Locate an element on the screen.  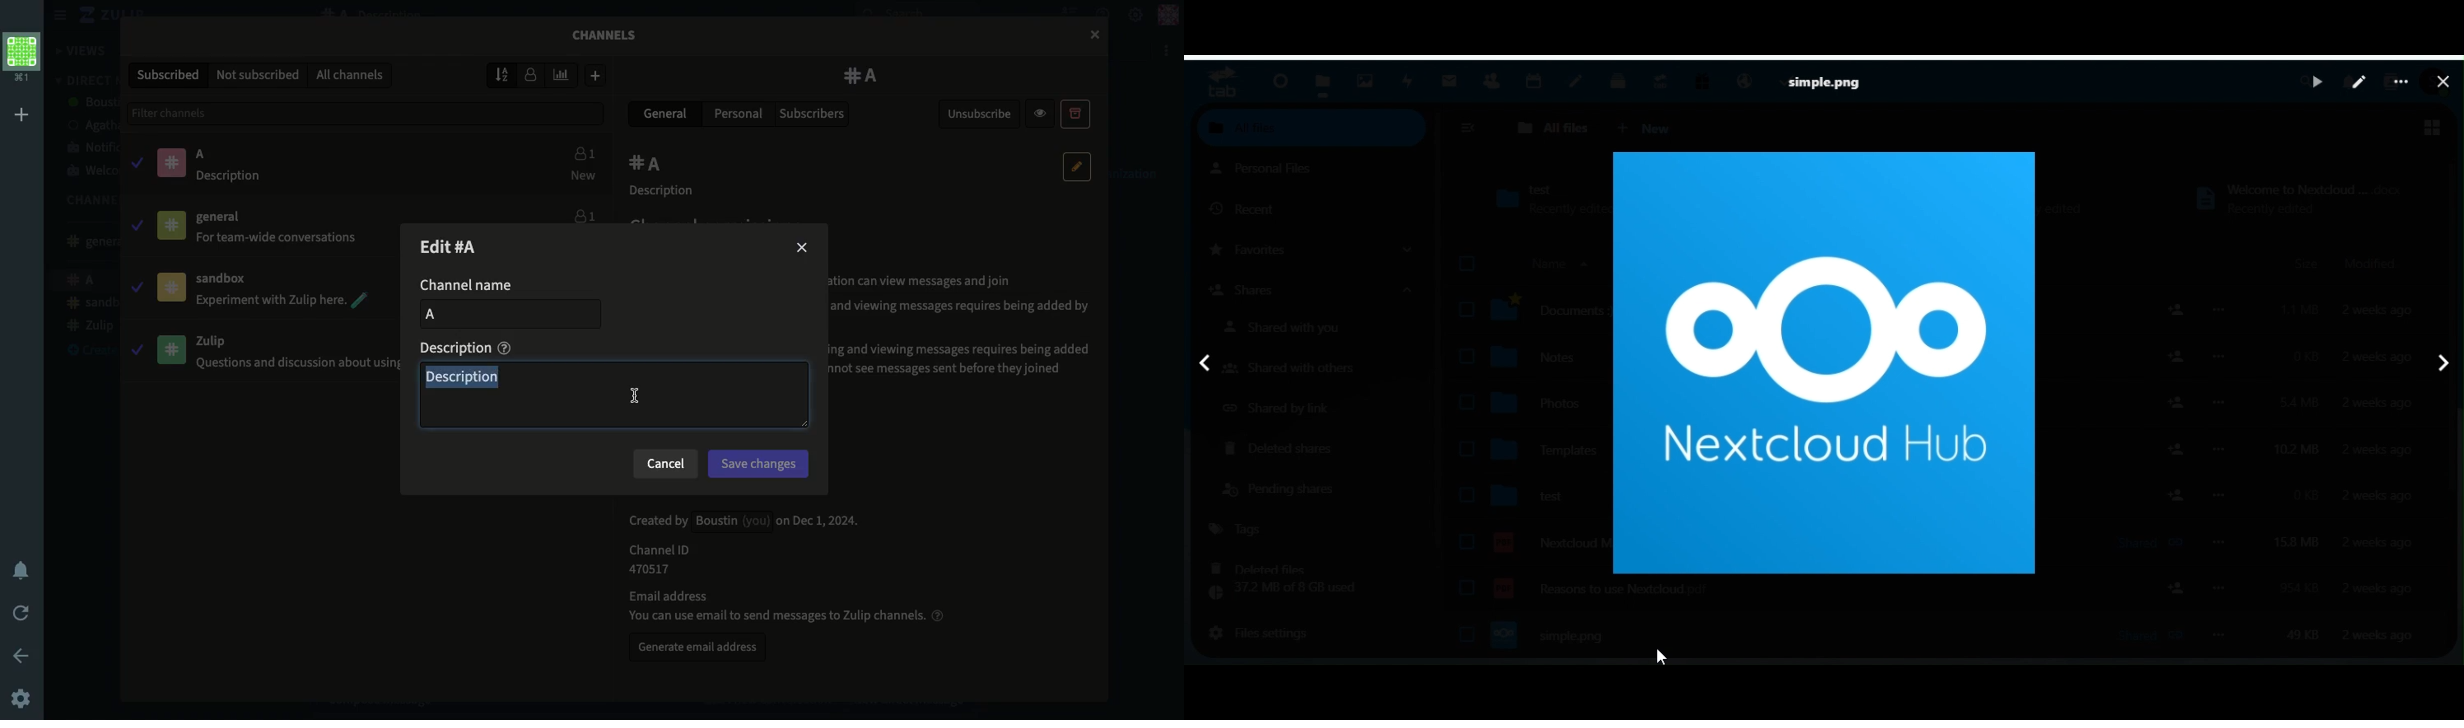
Profile is located at coordinates (1168, 16).